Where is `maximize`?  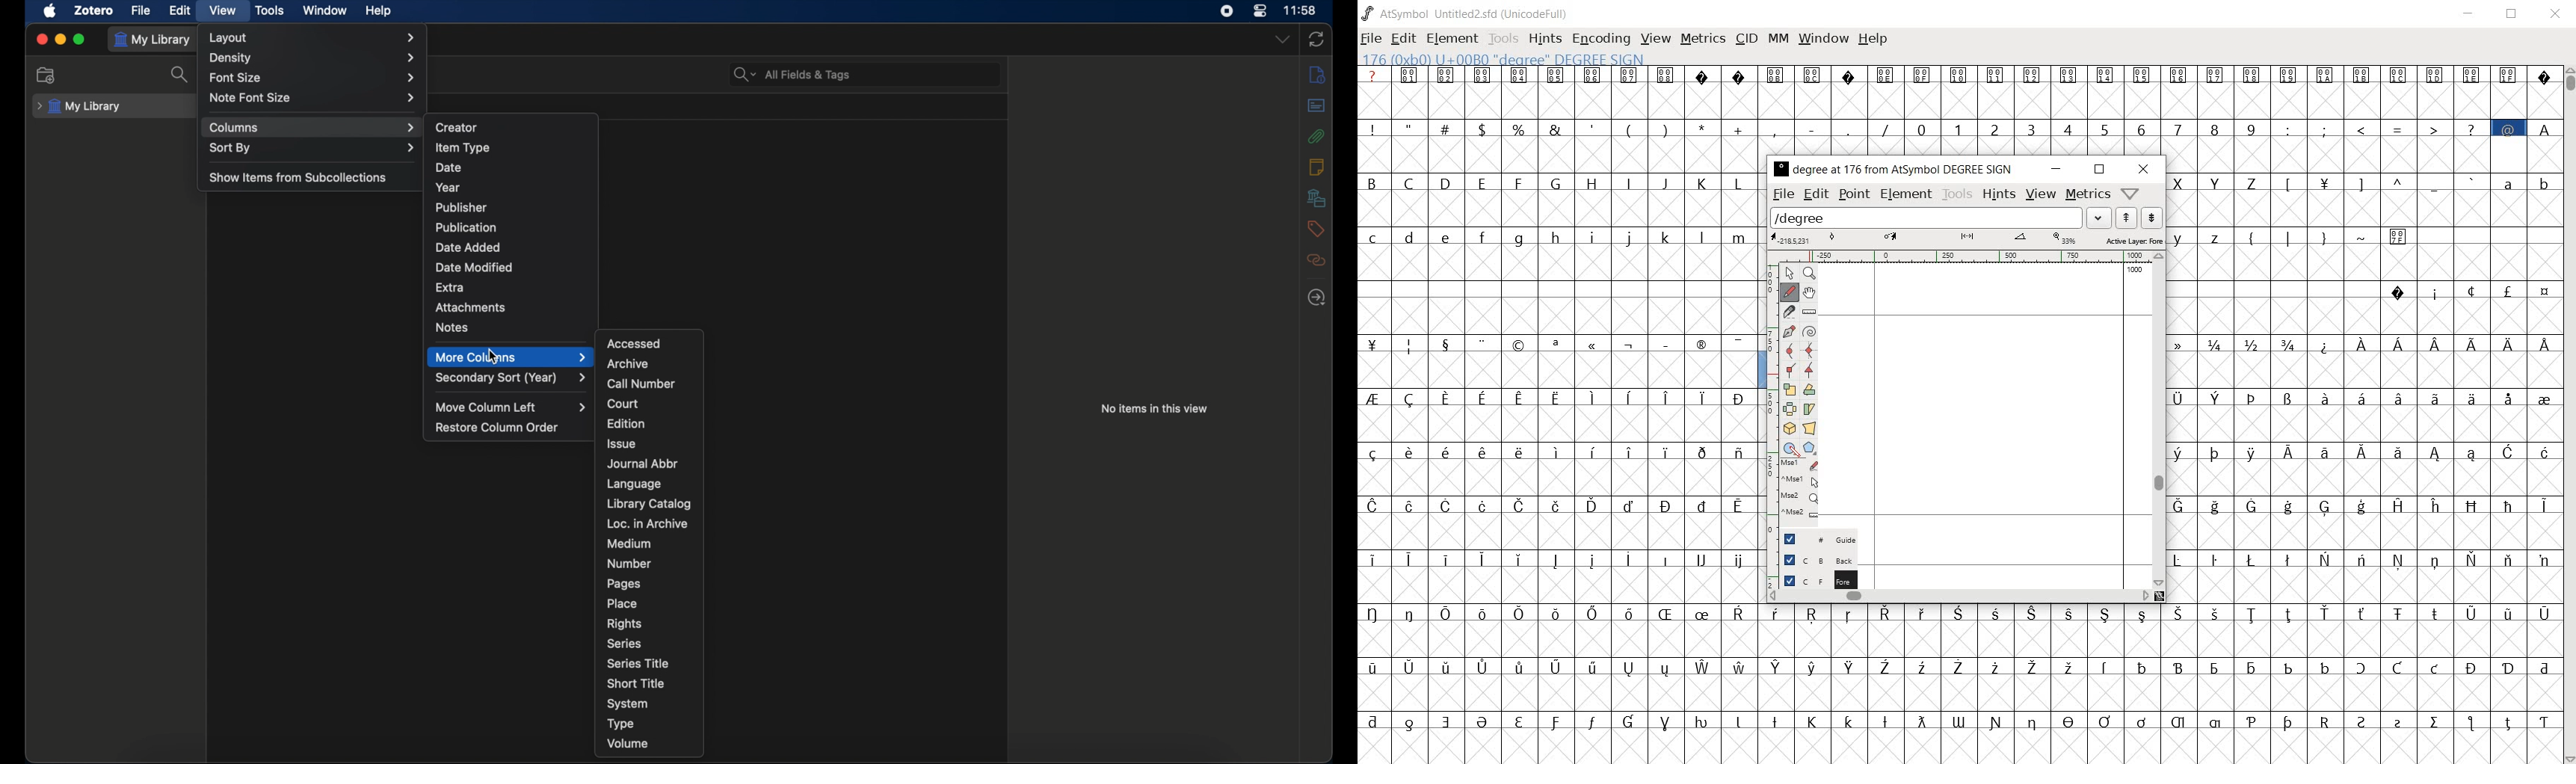 maximize is located at coordinates (79, 40).